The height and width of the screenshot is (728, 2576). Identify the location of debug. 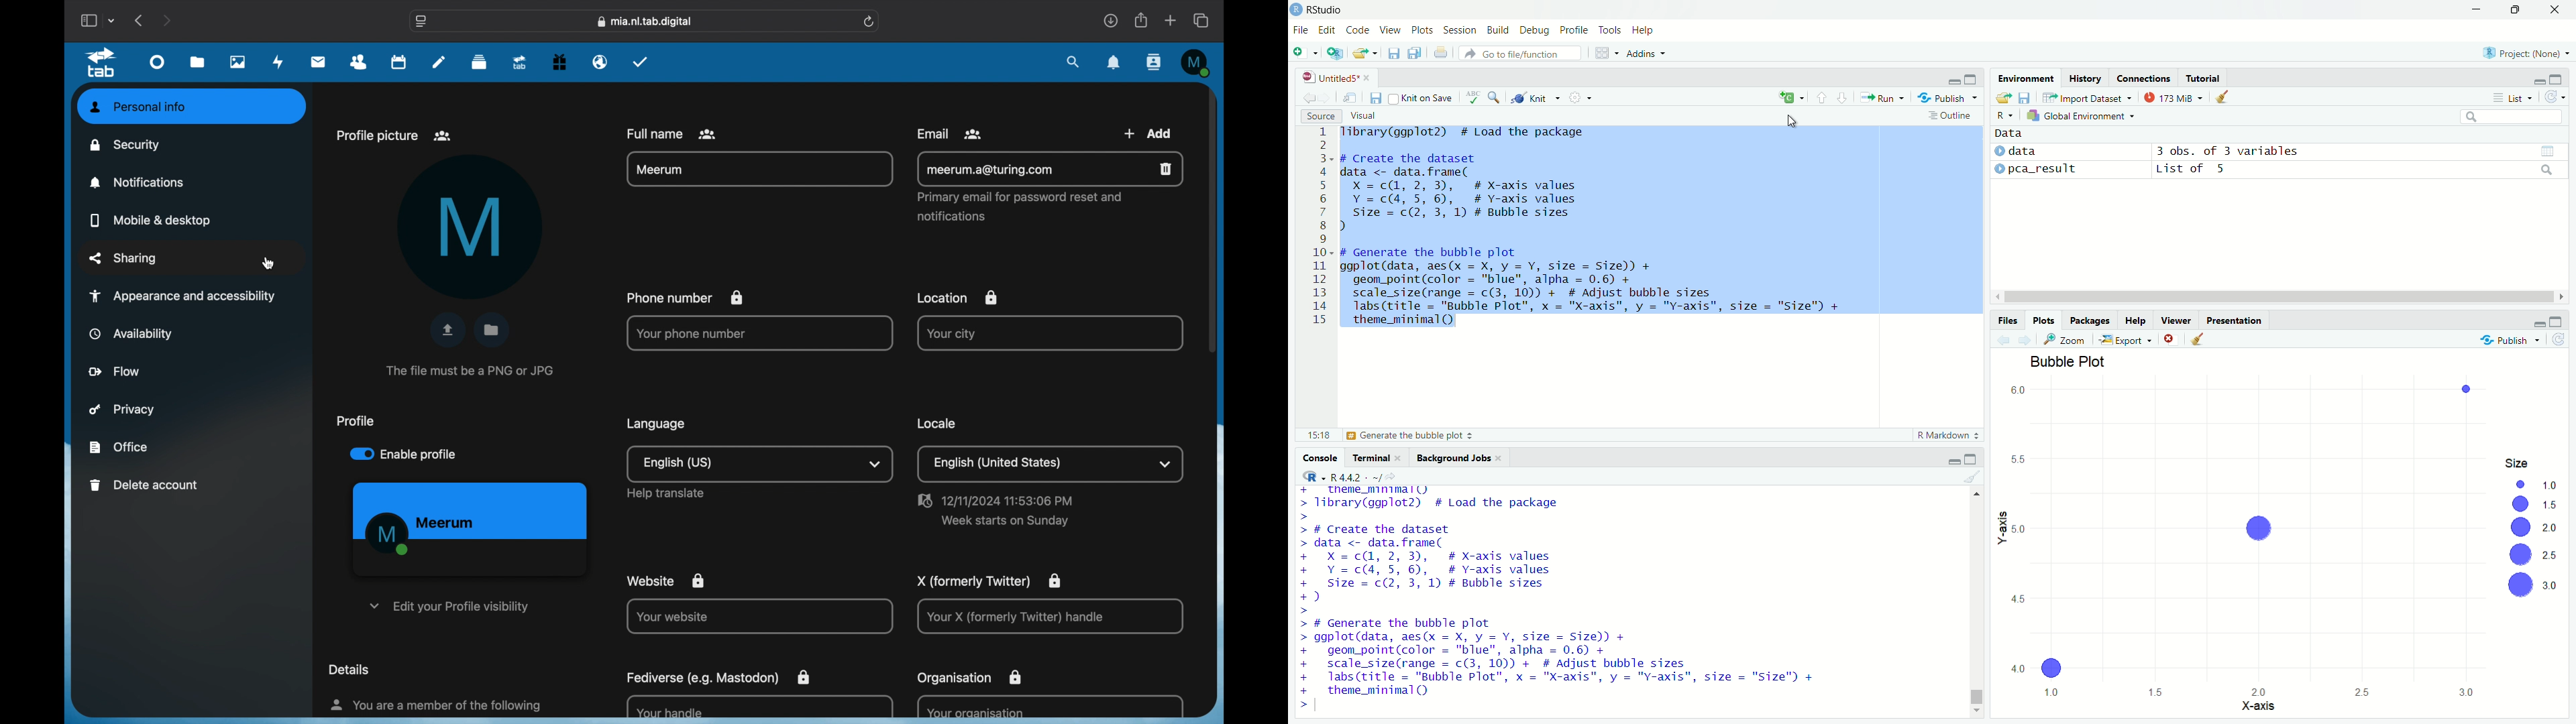
(1536, 31).